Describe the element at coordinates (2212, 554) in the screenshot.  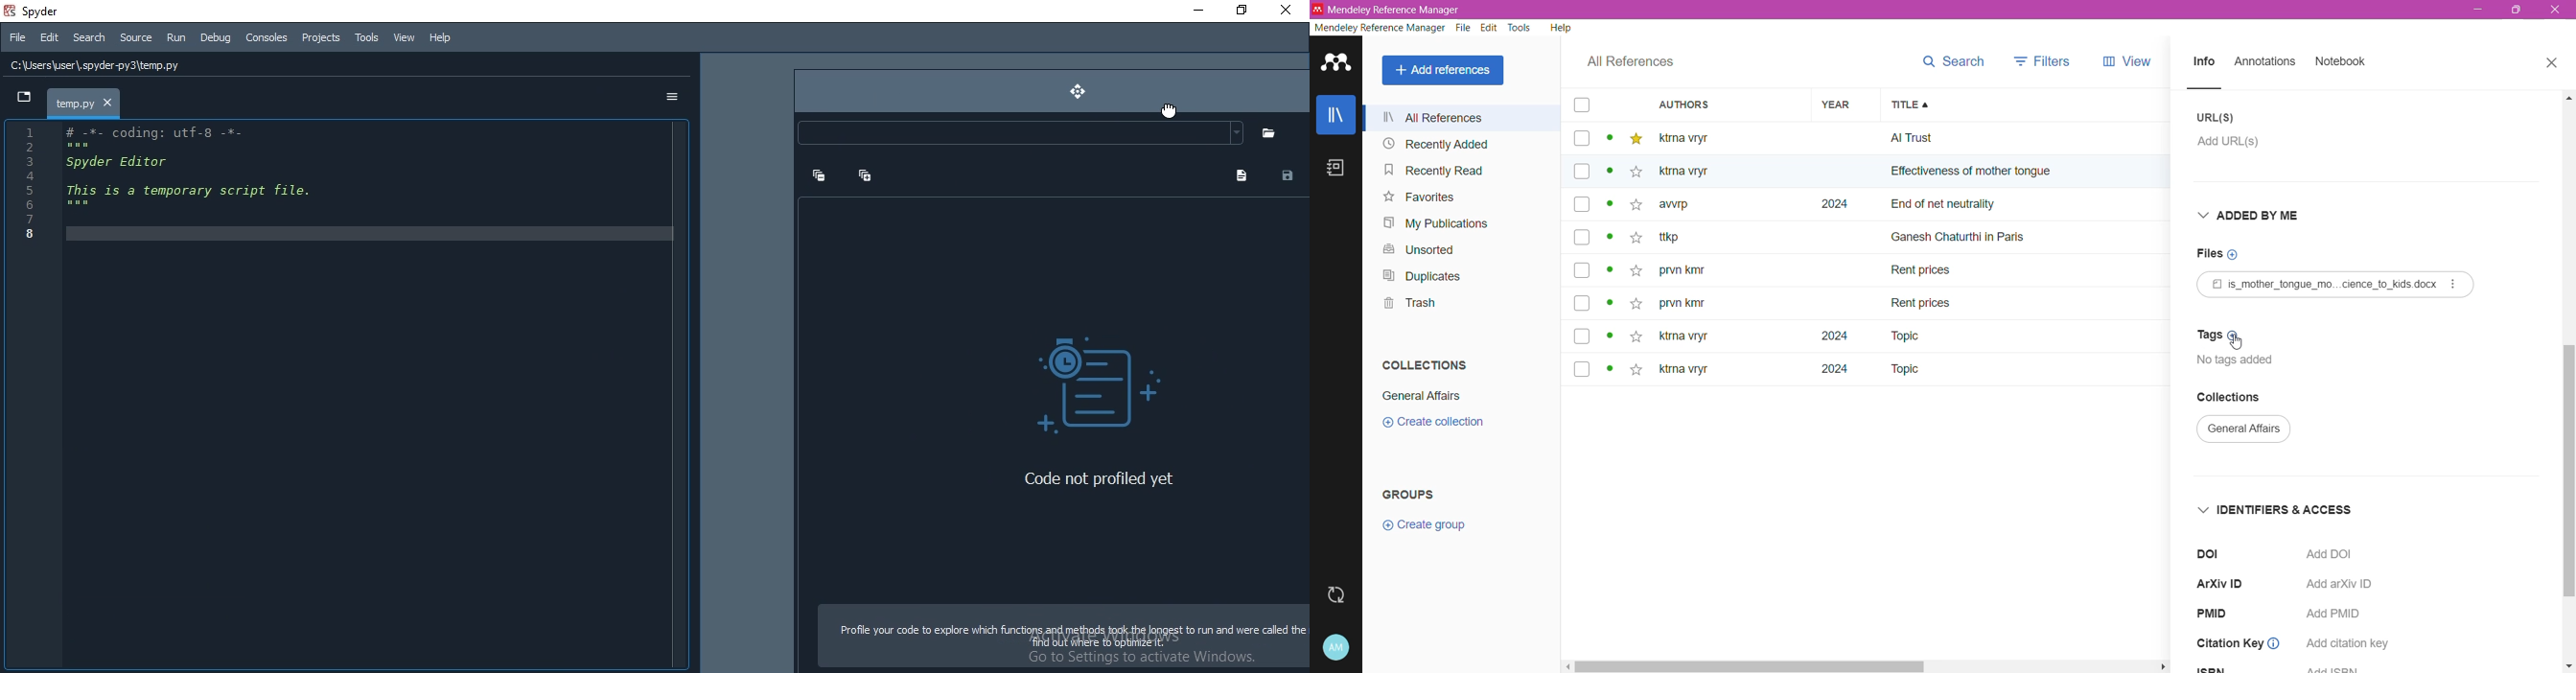
I see `` at that location.